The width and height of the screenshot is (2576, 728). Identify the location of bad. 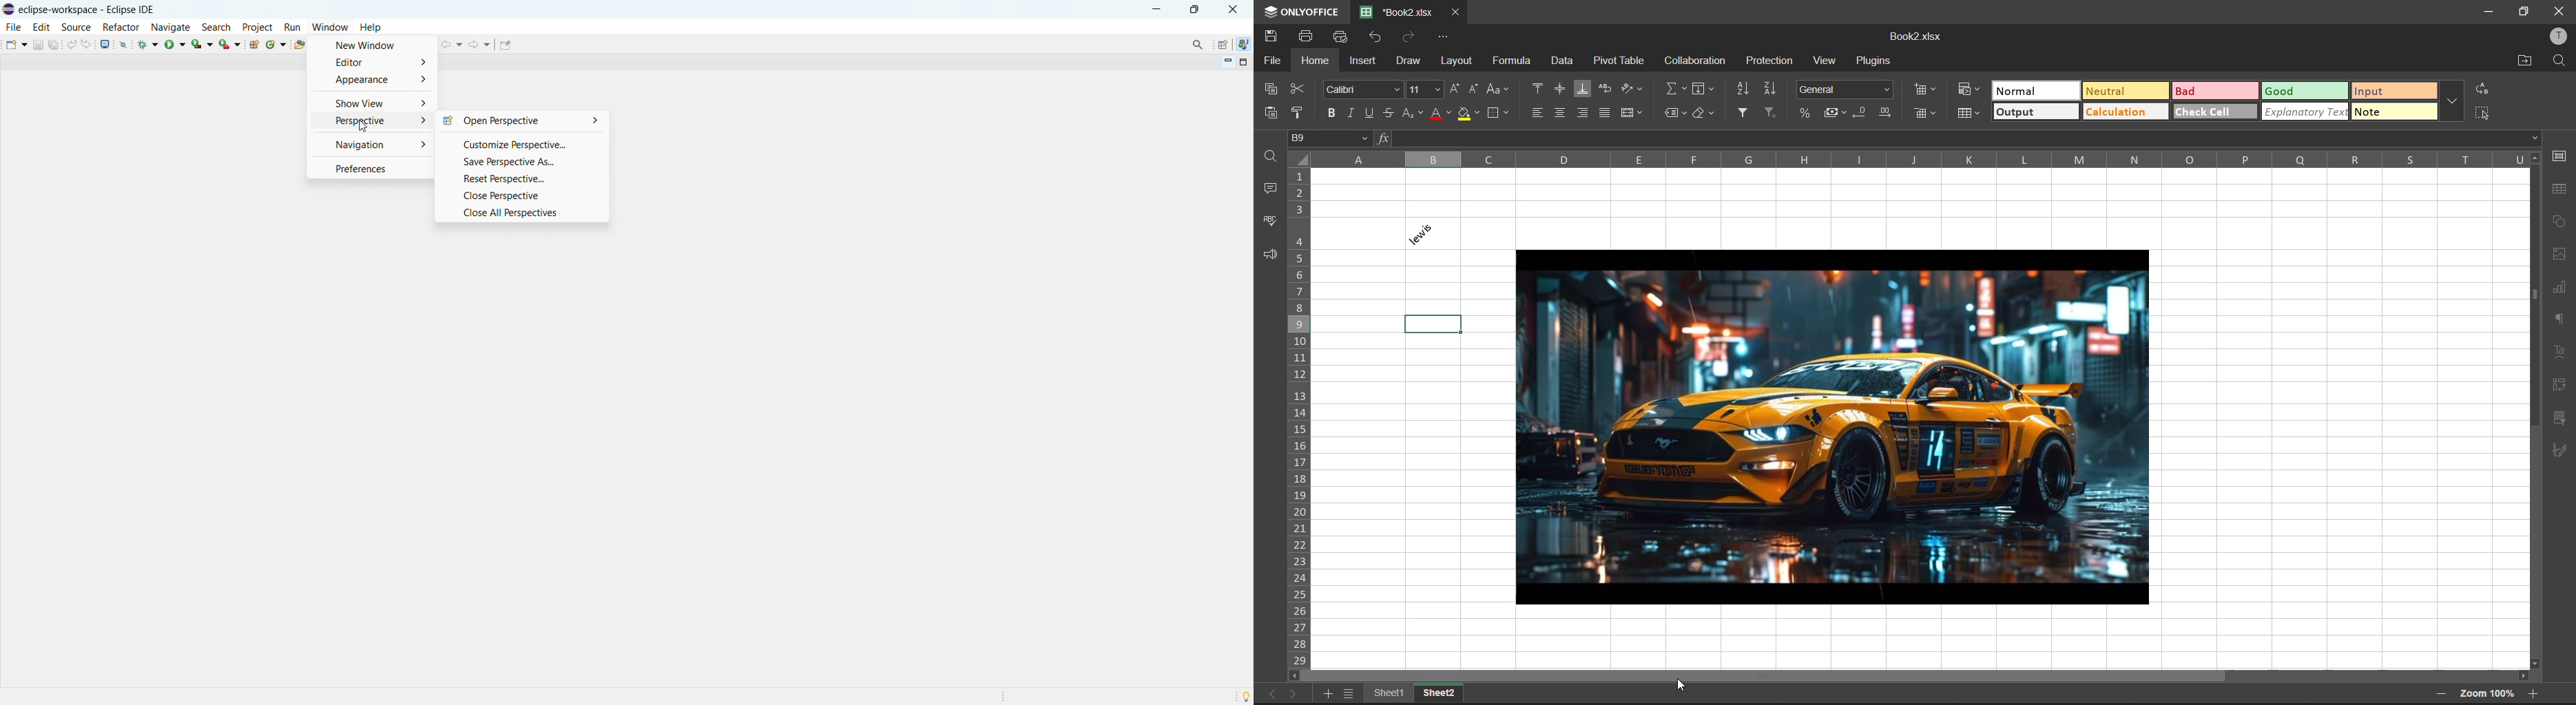
(2217, 91).